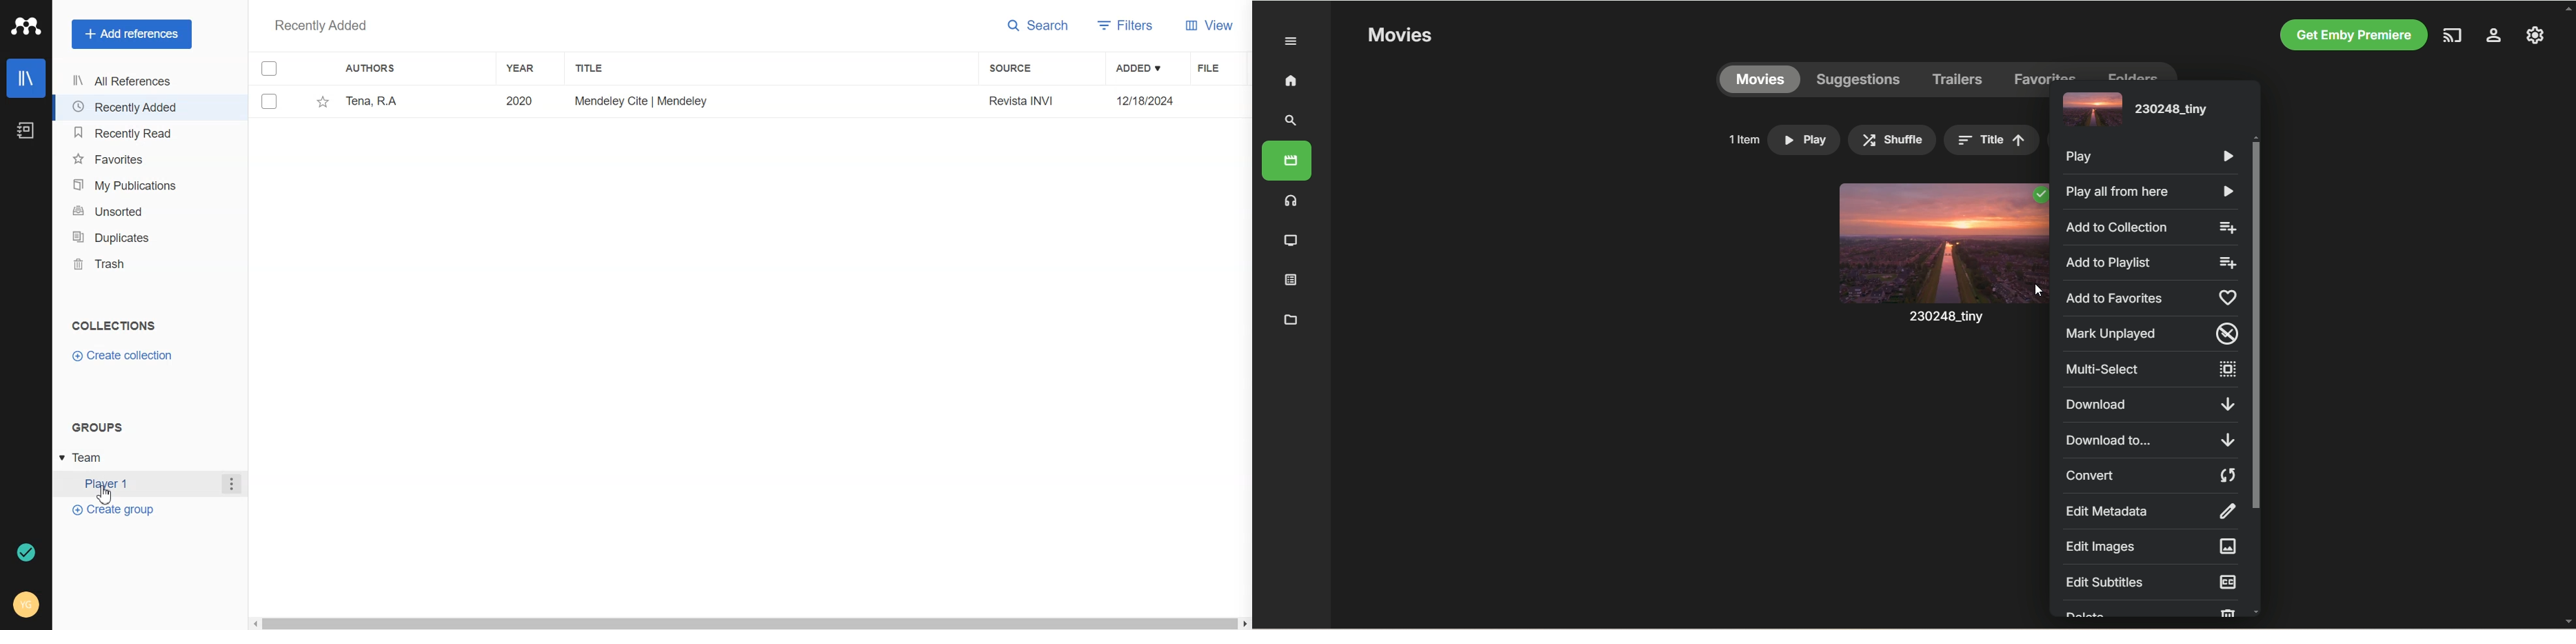 The image size is (2576, 644). Describe the element at coordinates (25, 550) in the screenshot. I see `Auto Sync` at that location.